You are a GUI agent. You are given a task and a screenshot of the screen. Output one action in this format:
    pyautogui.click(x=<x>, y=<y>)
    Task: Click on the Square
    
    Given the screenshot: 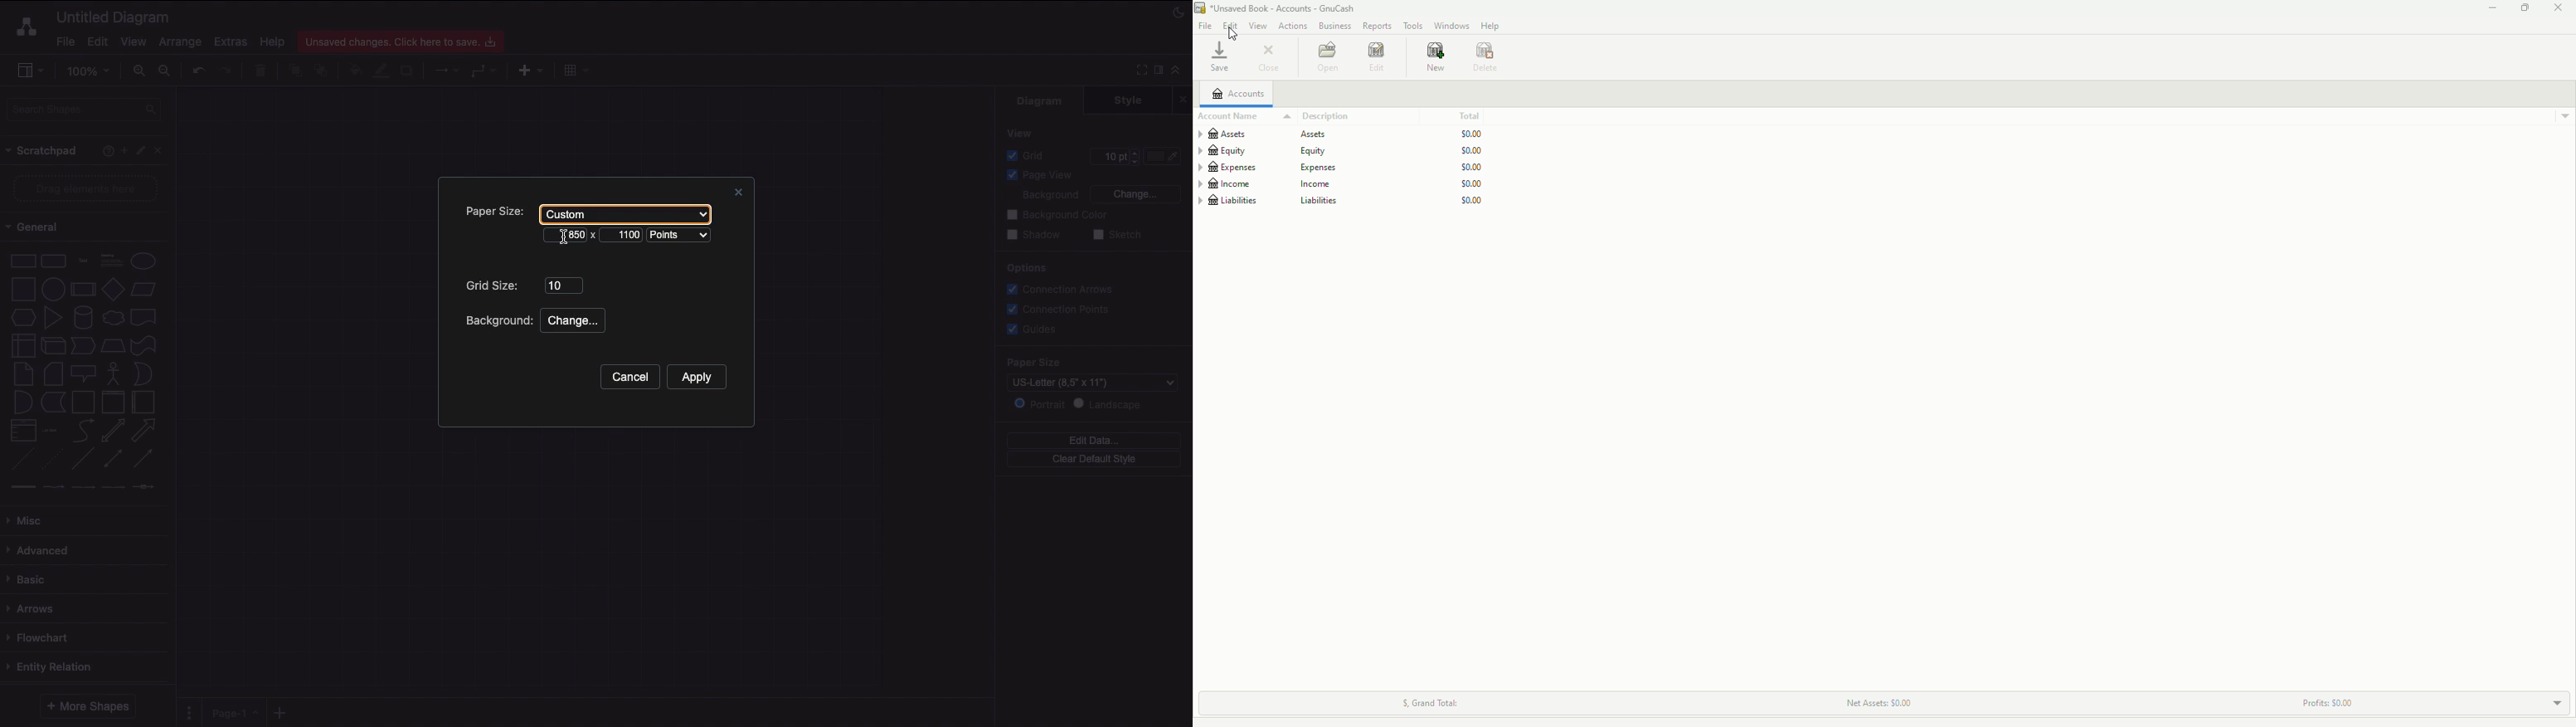 What is the action you would take?
    pyautogui.click(x=22, y=289)
    